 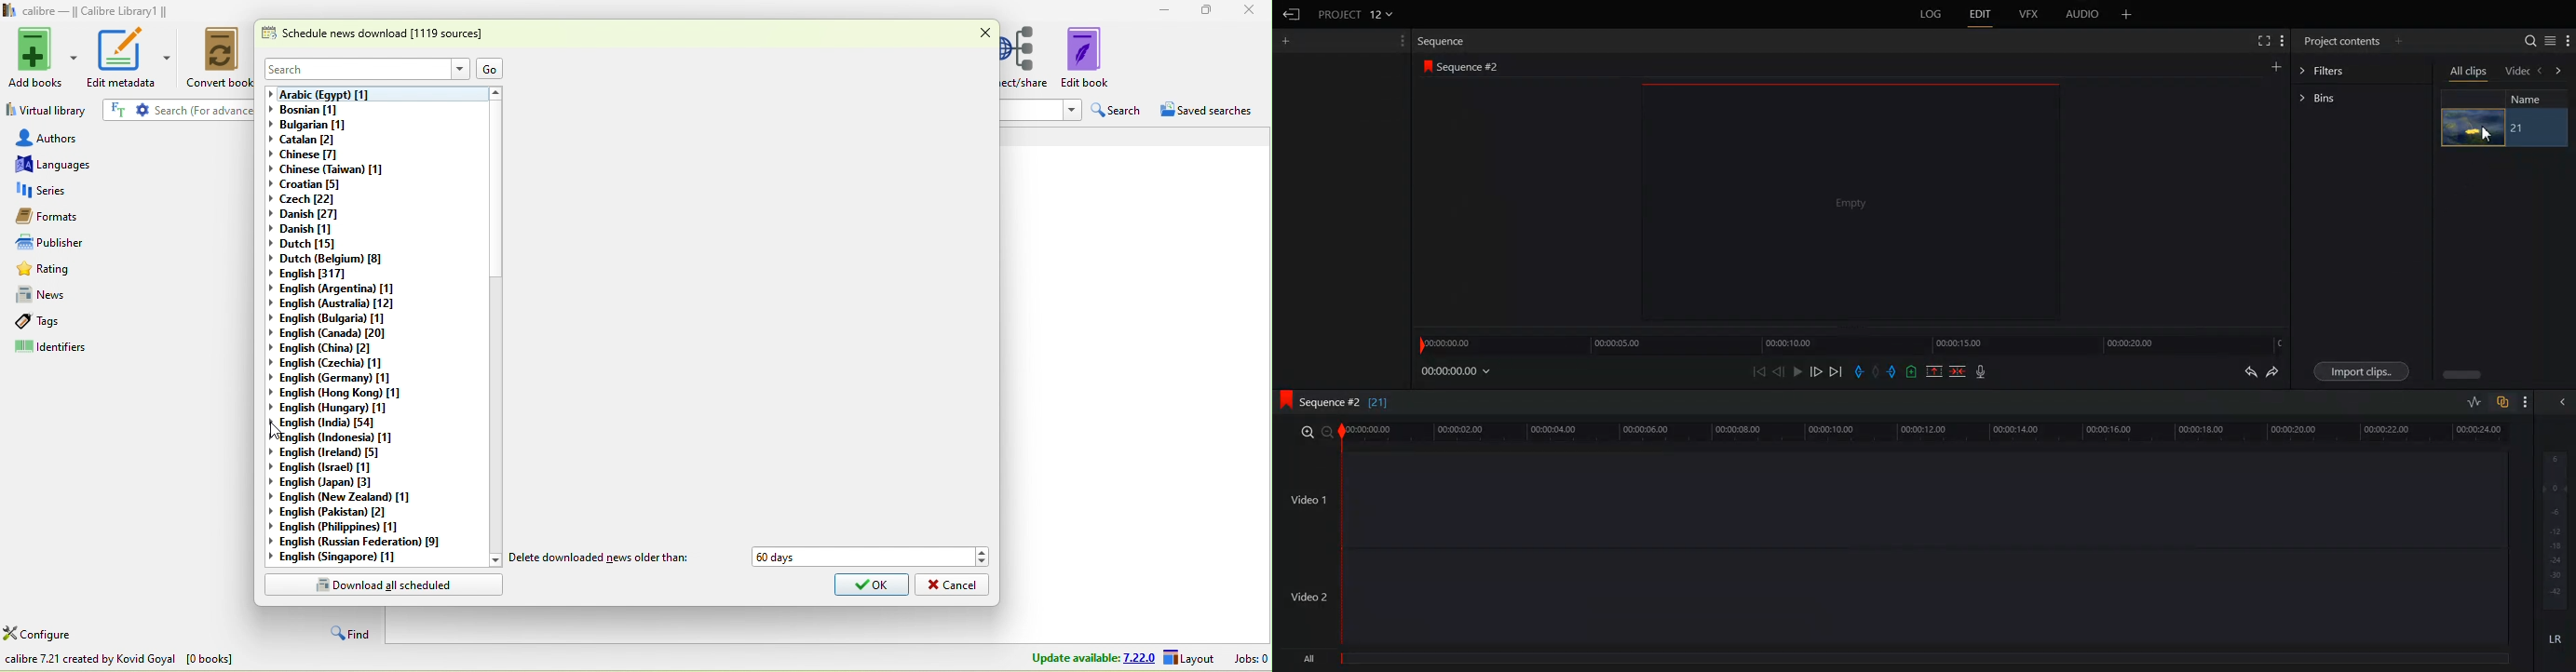 What do you see at coordinates (338, 482) in the screenshot?
I see `english(japan)[3]` at bounding box center [338, 482].